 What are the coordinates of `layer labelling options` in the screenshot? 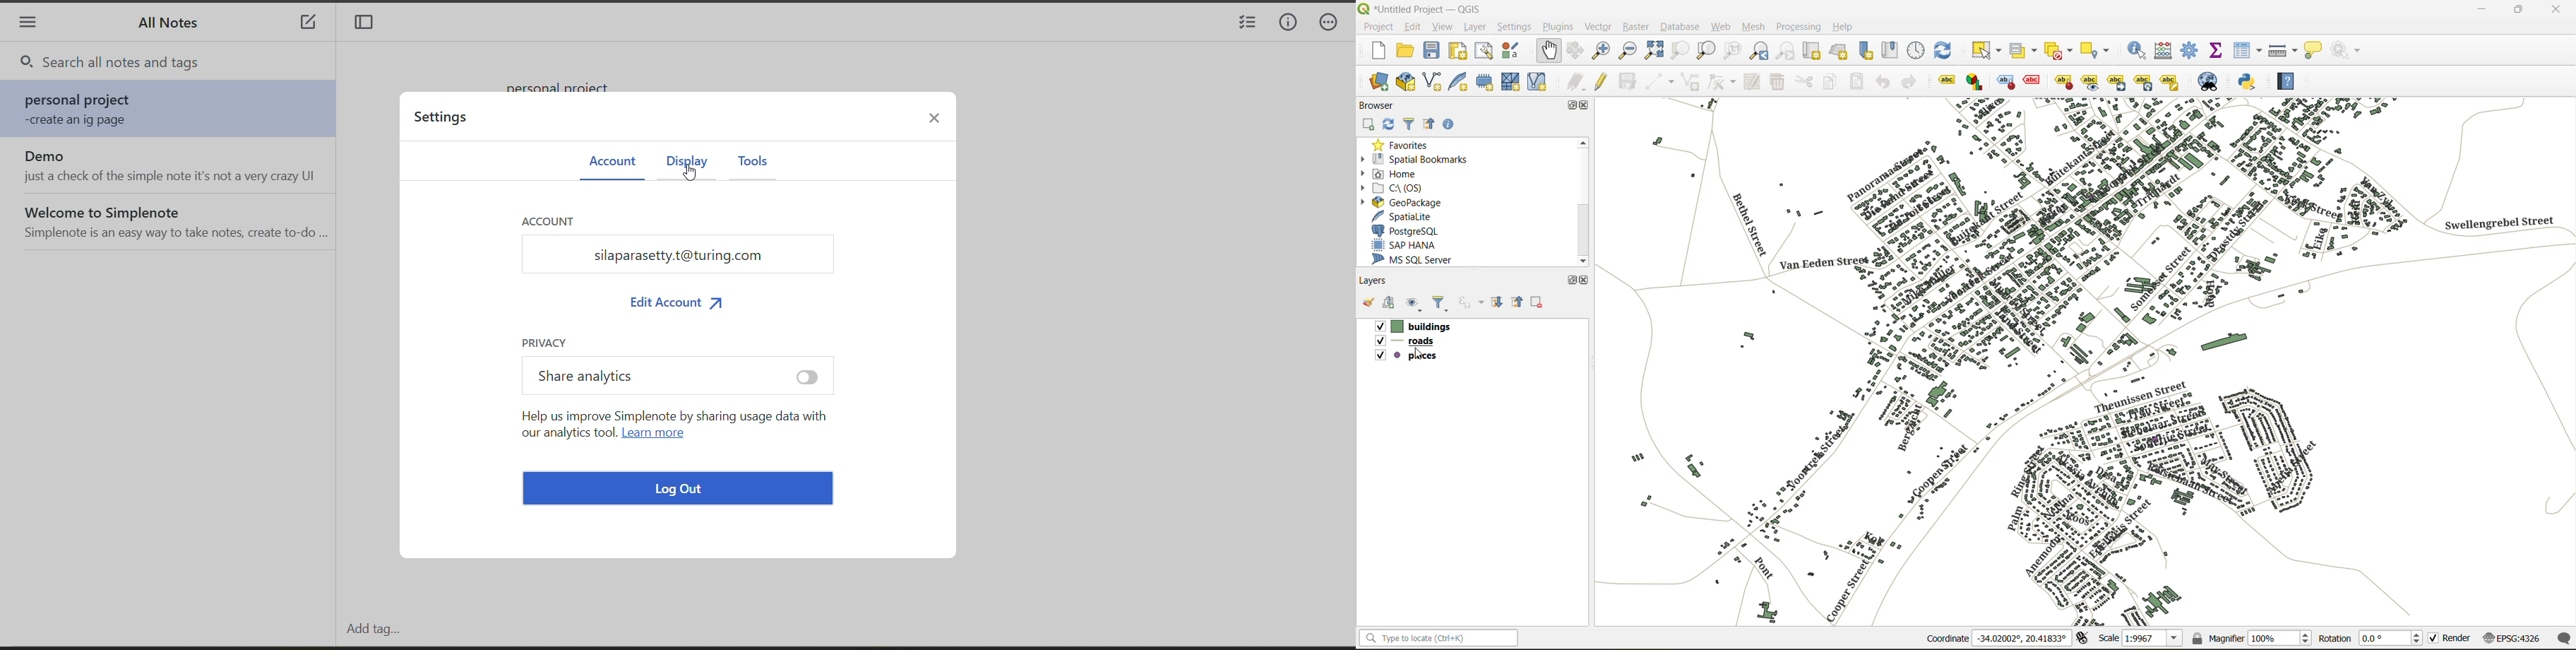 It's located at (1946, 78).